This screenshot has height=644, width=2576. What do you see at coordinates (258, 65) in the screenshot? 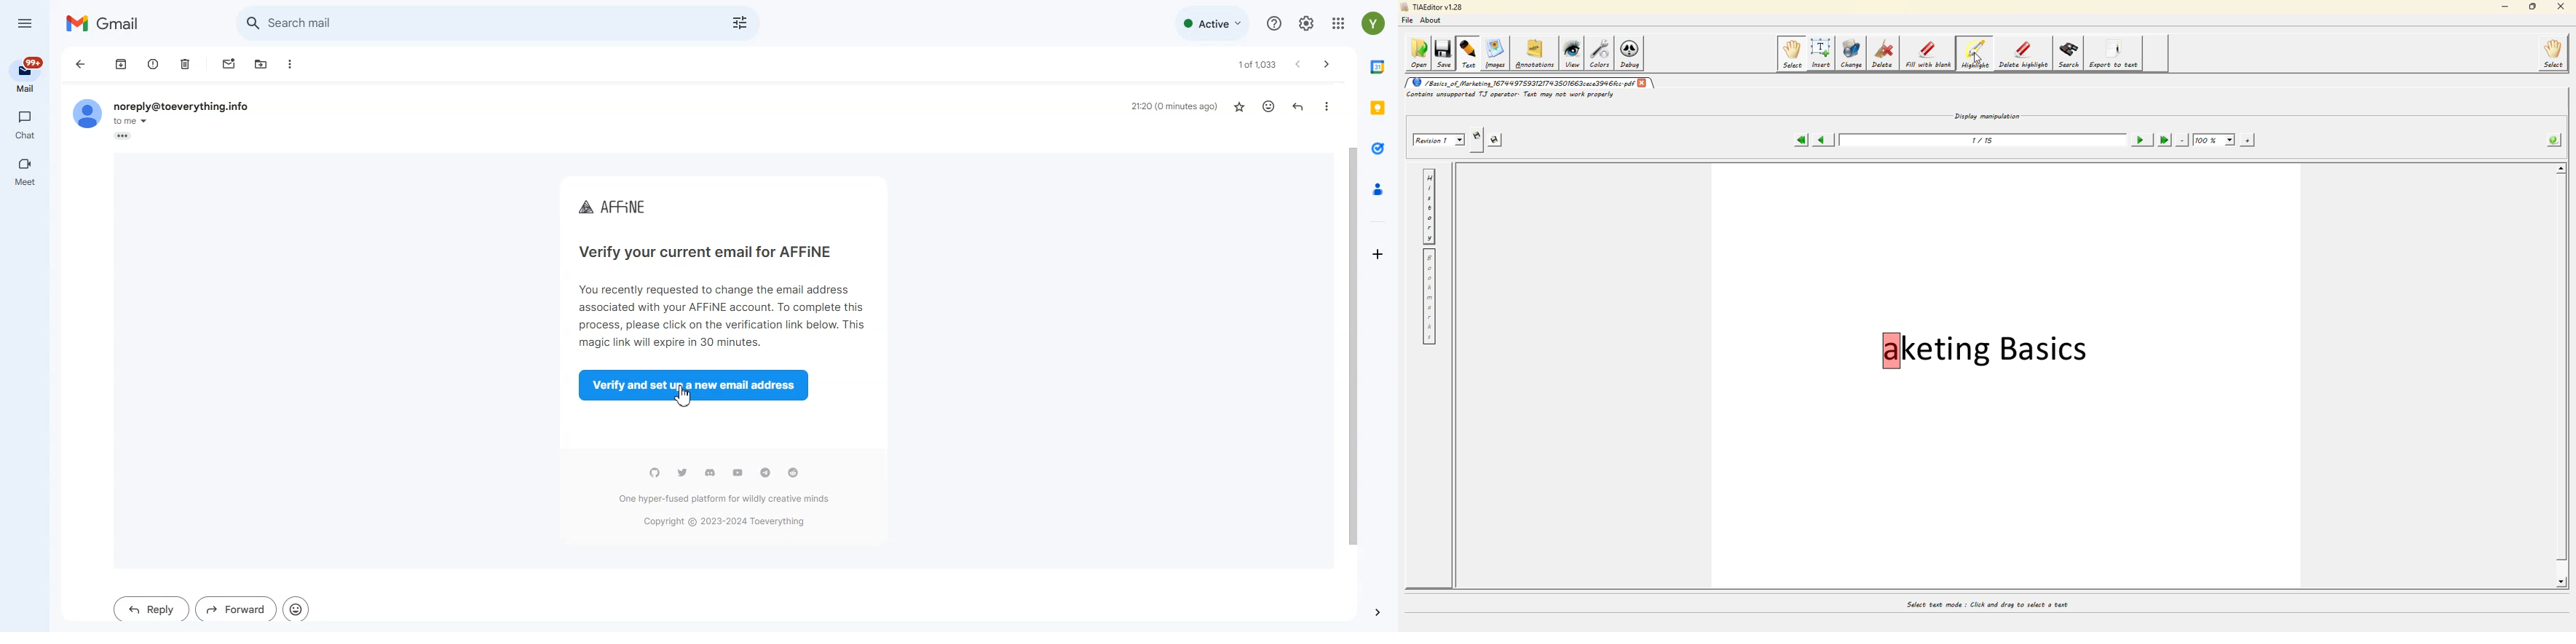
I see `Move to` at bounding box center [258, 65].